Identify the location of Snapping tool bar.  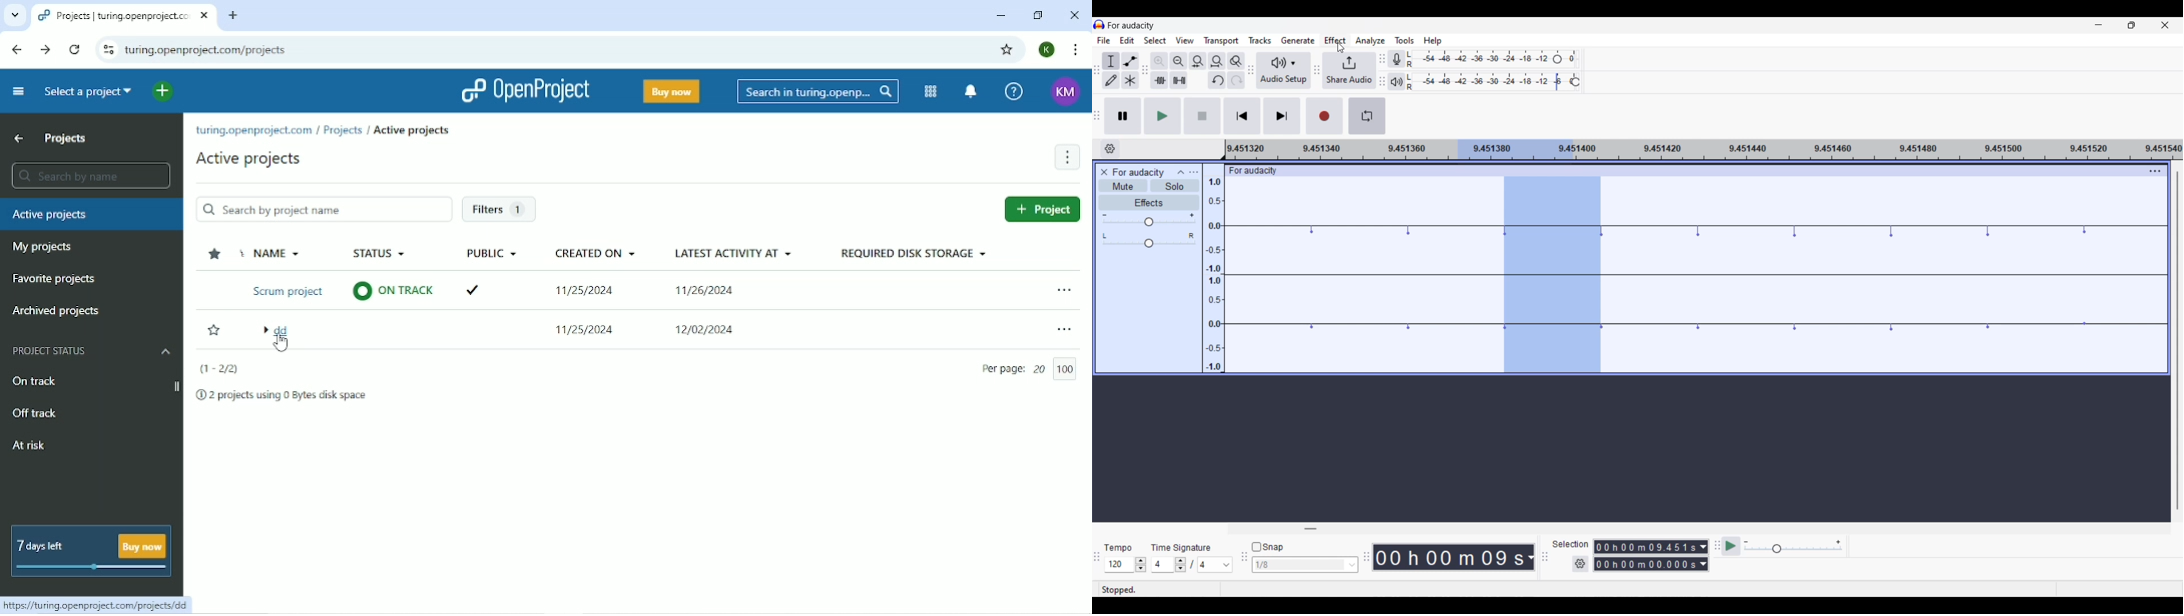
(1243, 561).